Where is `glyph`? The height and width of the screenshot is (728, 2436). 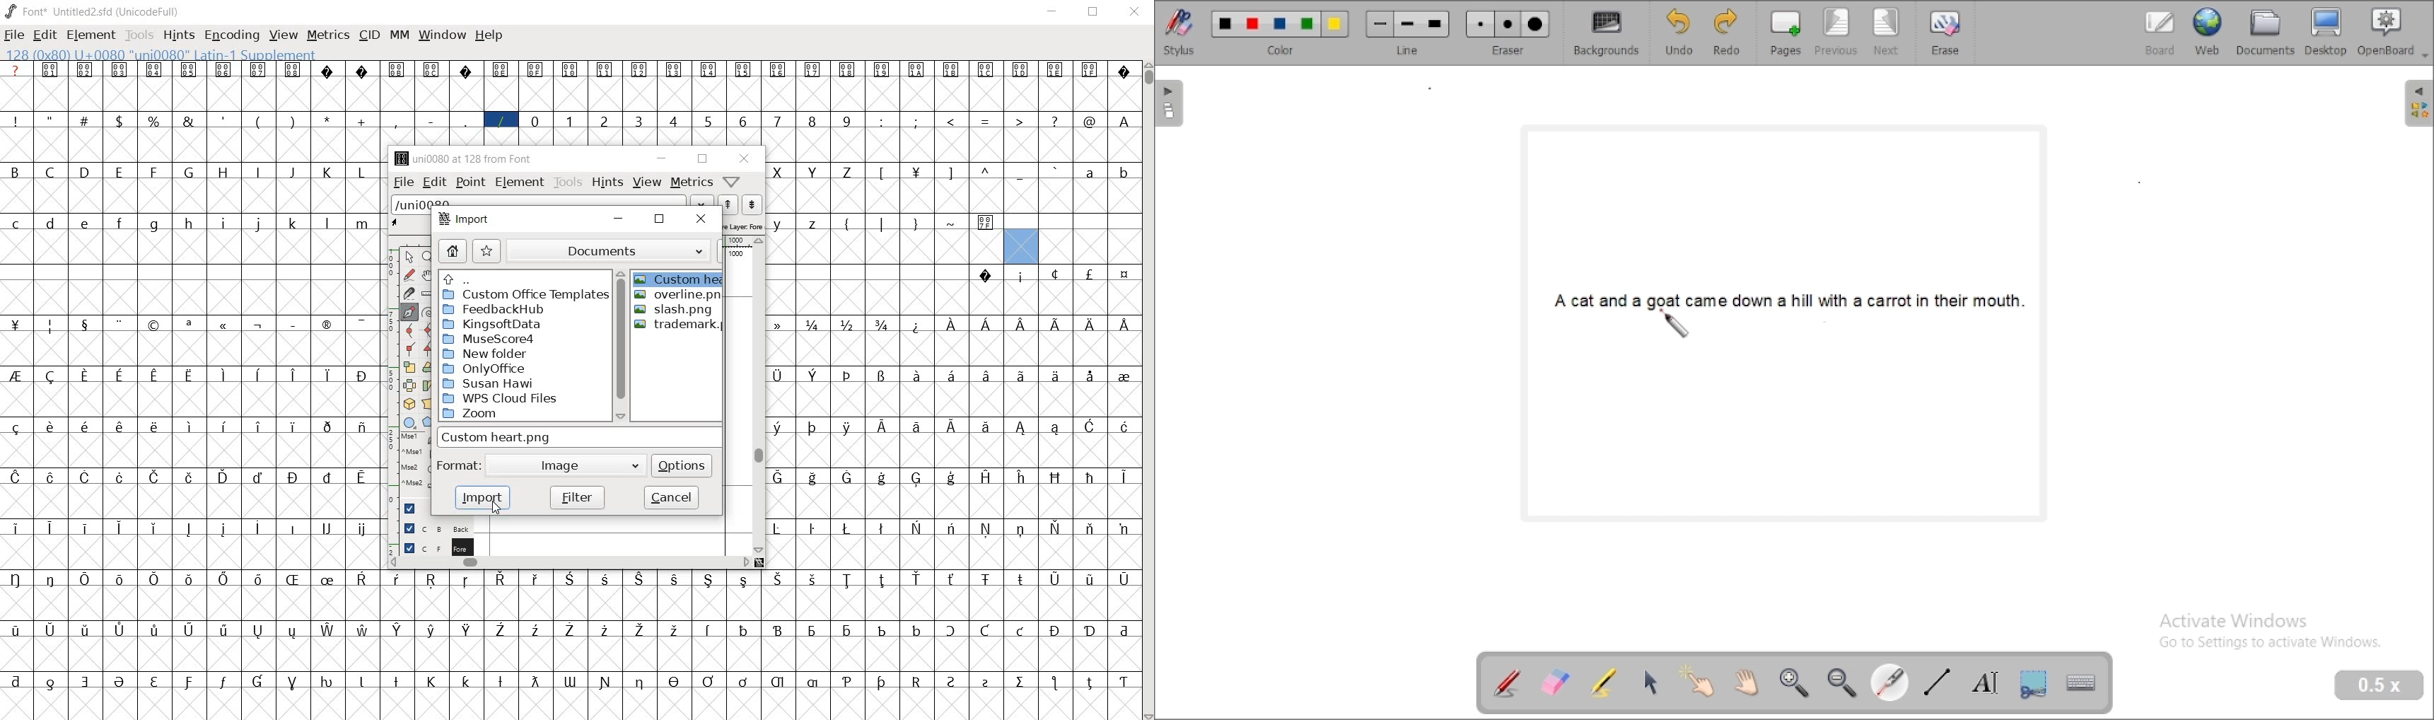
glyph is located at coordinates (119, 223).